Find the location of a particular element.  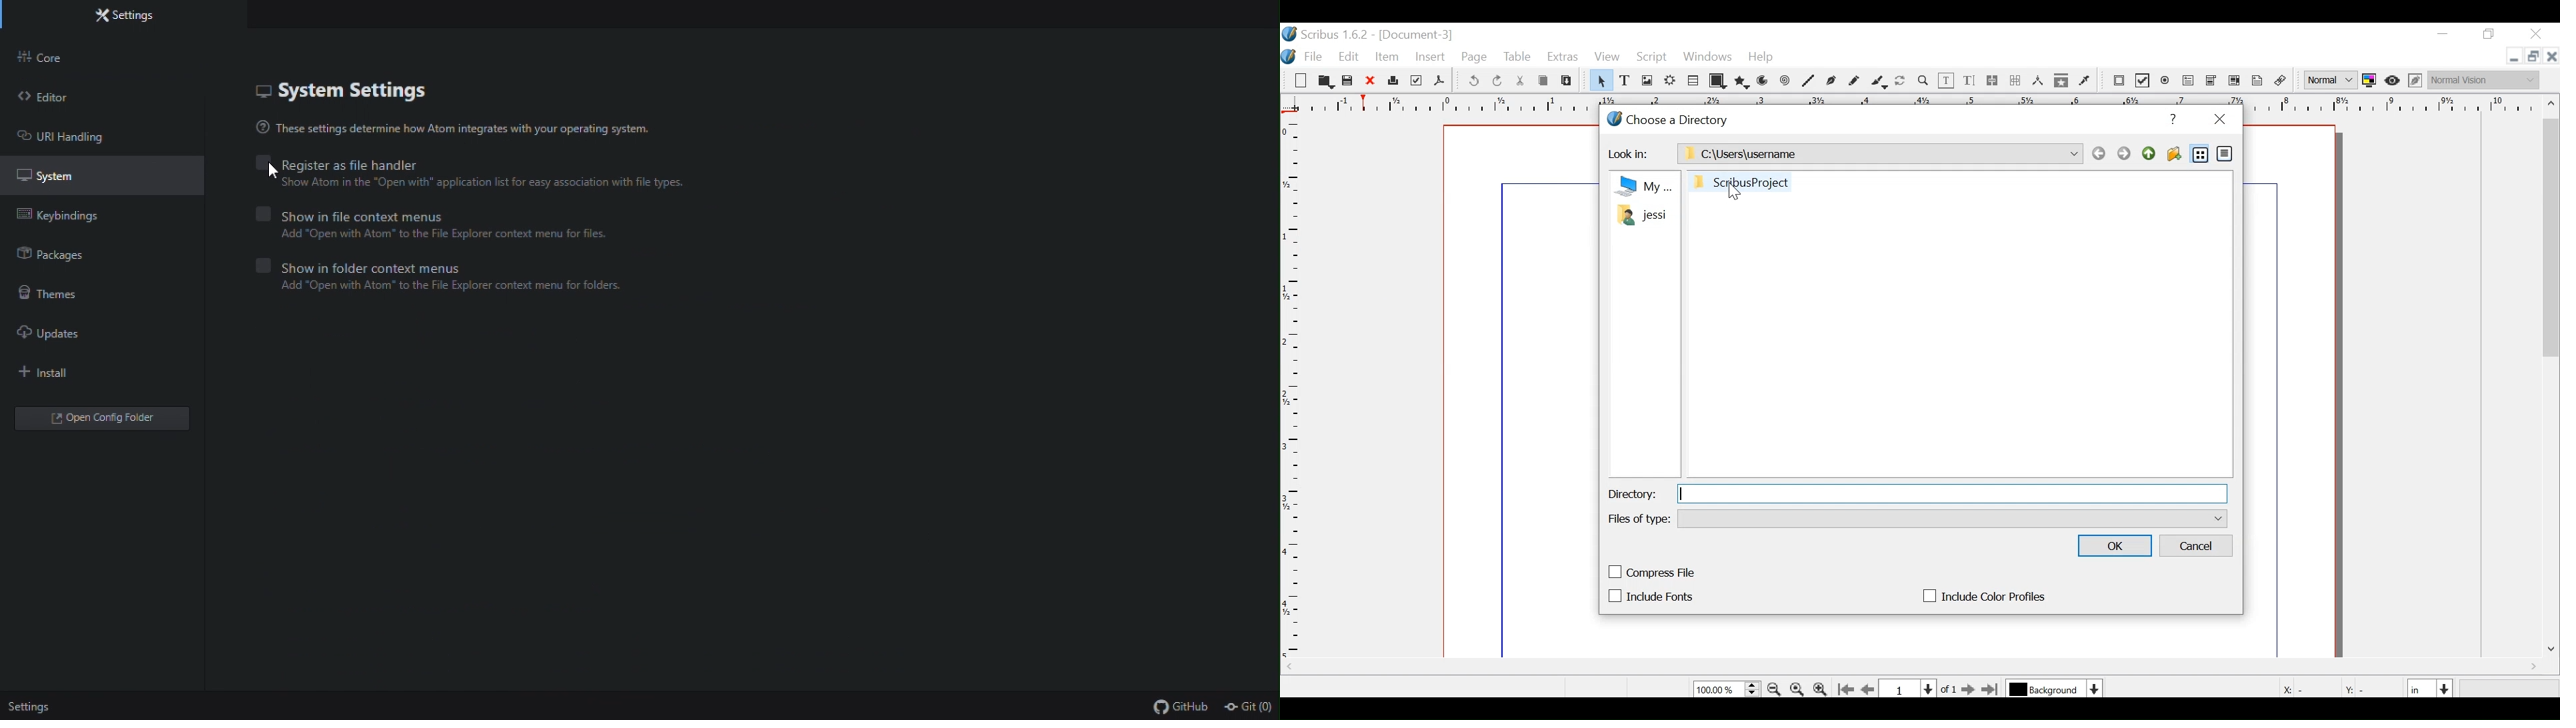

themes is located at coordinates (55, 297).